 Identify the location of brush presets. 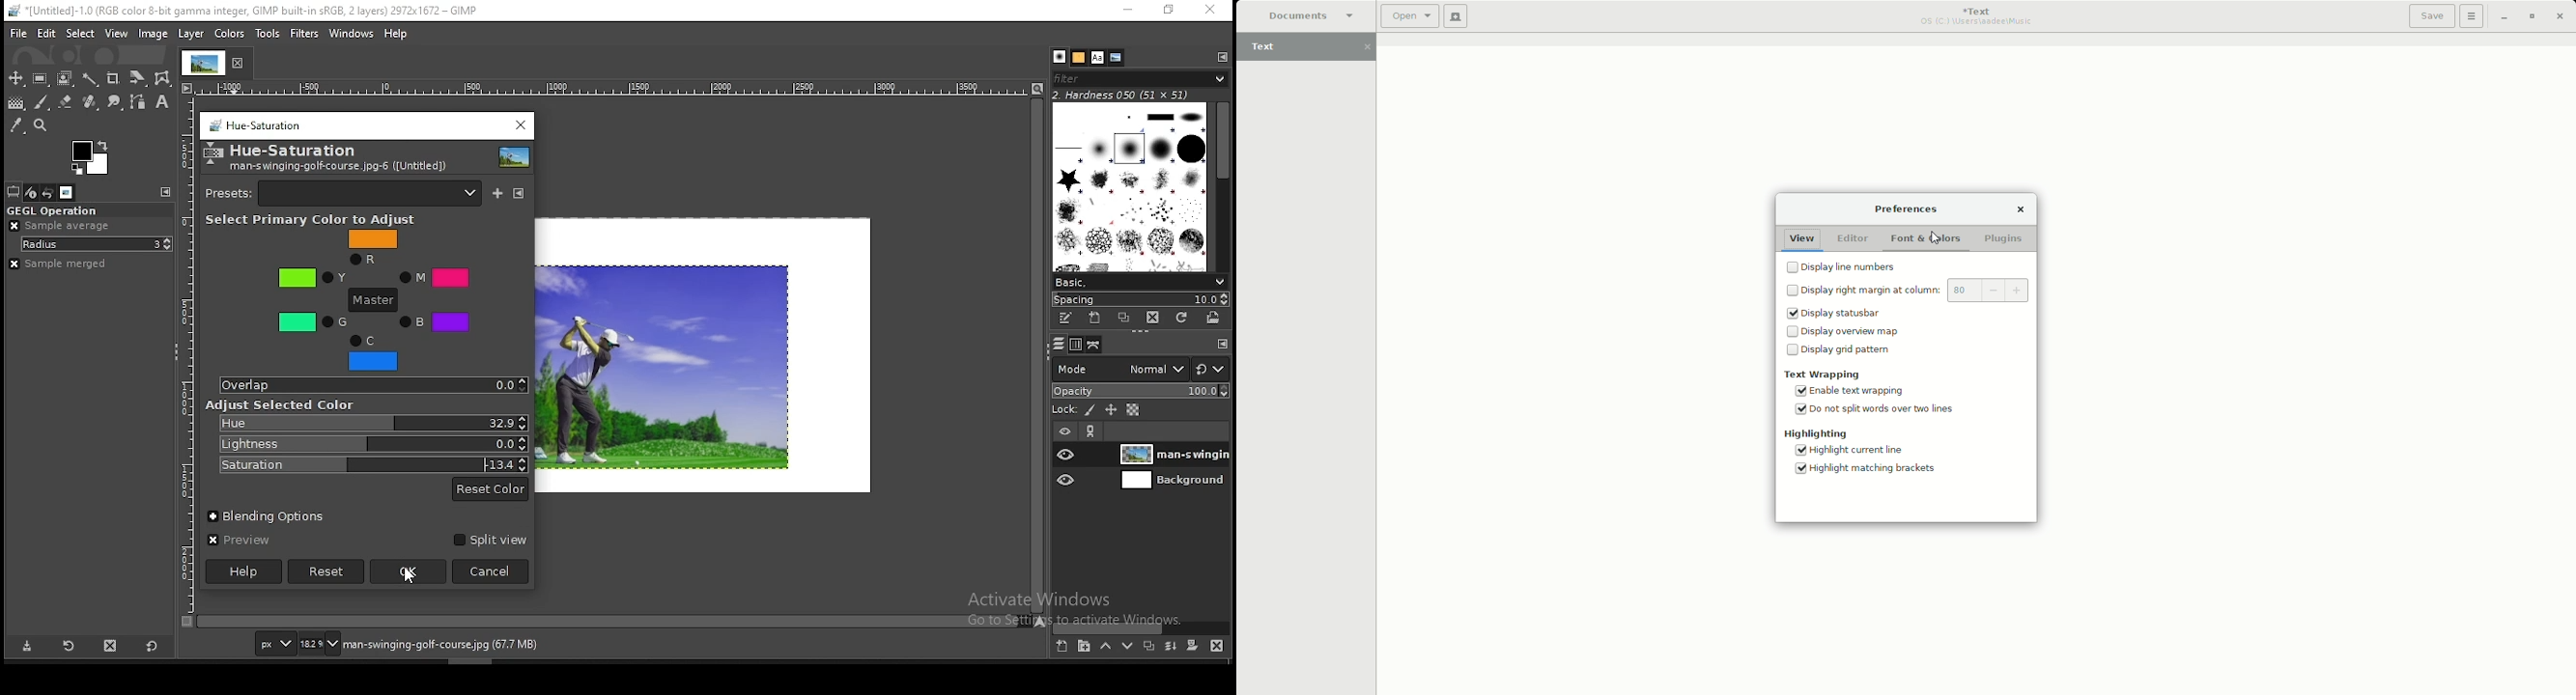
(1139, 282).